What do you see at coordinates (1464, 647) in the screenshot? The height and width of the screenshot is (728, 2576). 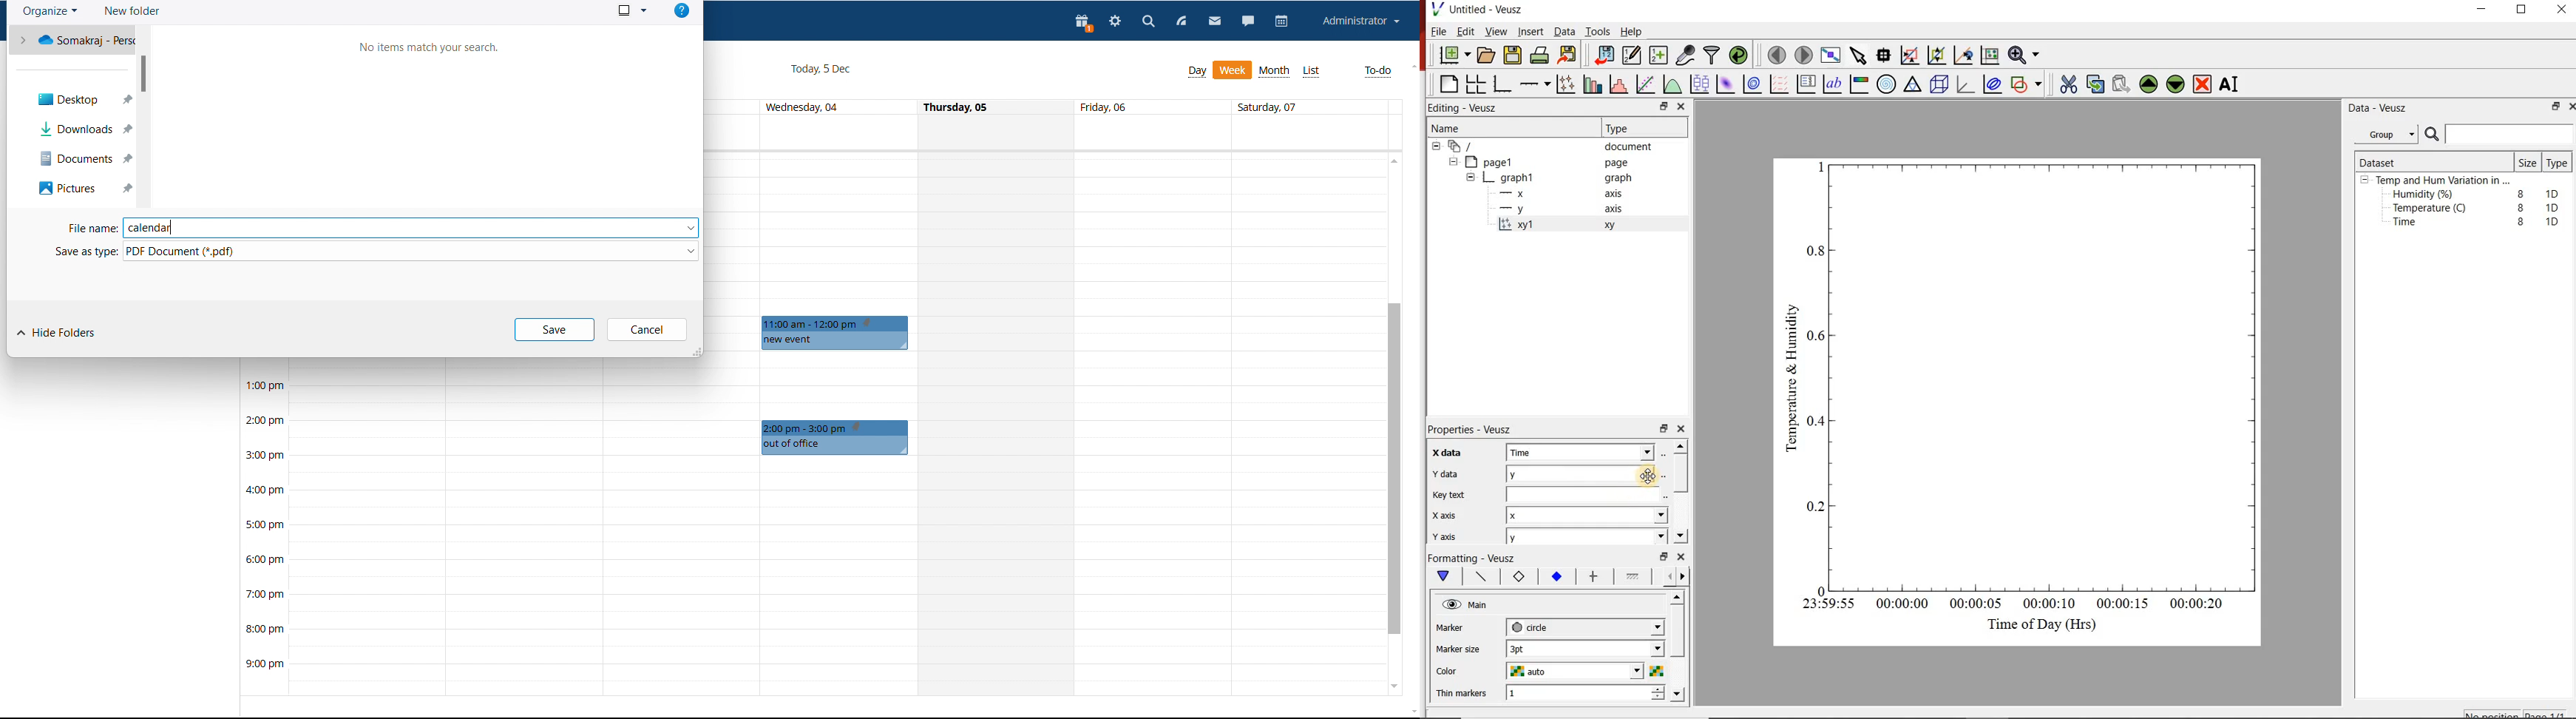 I see `Marker size` at bounding box center [1464, 647].